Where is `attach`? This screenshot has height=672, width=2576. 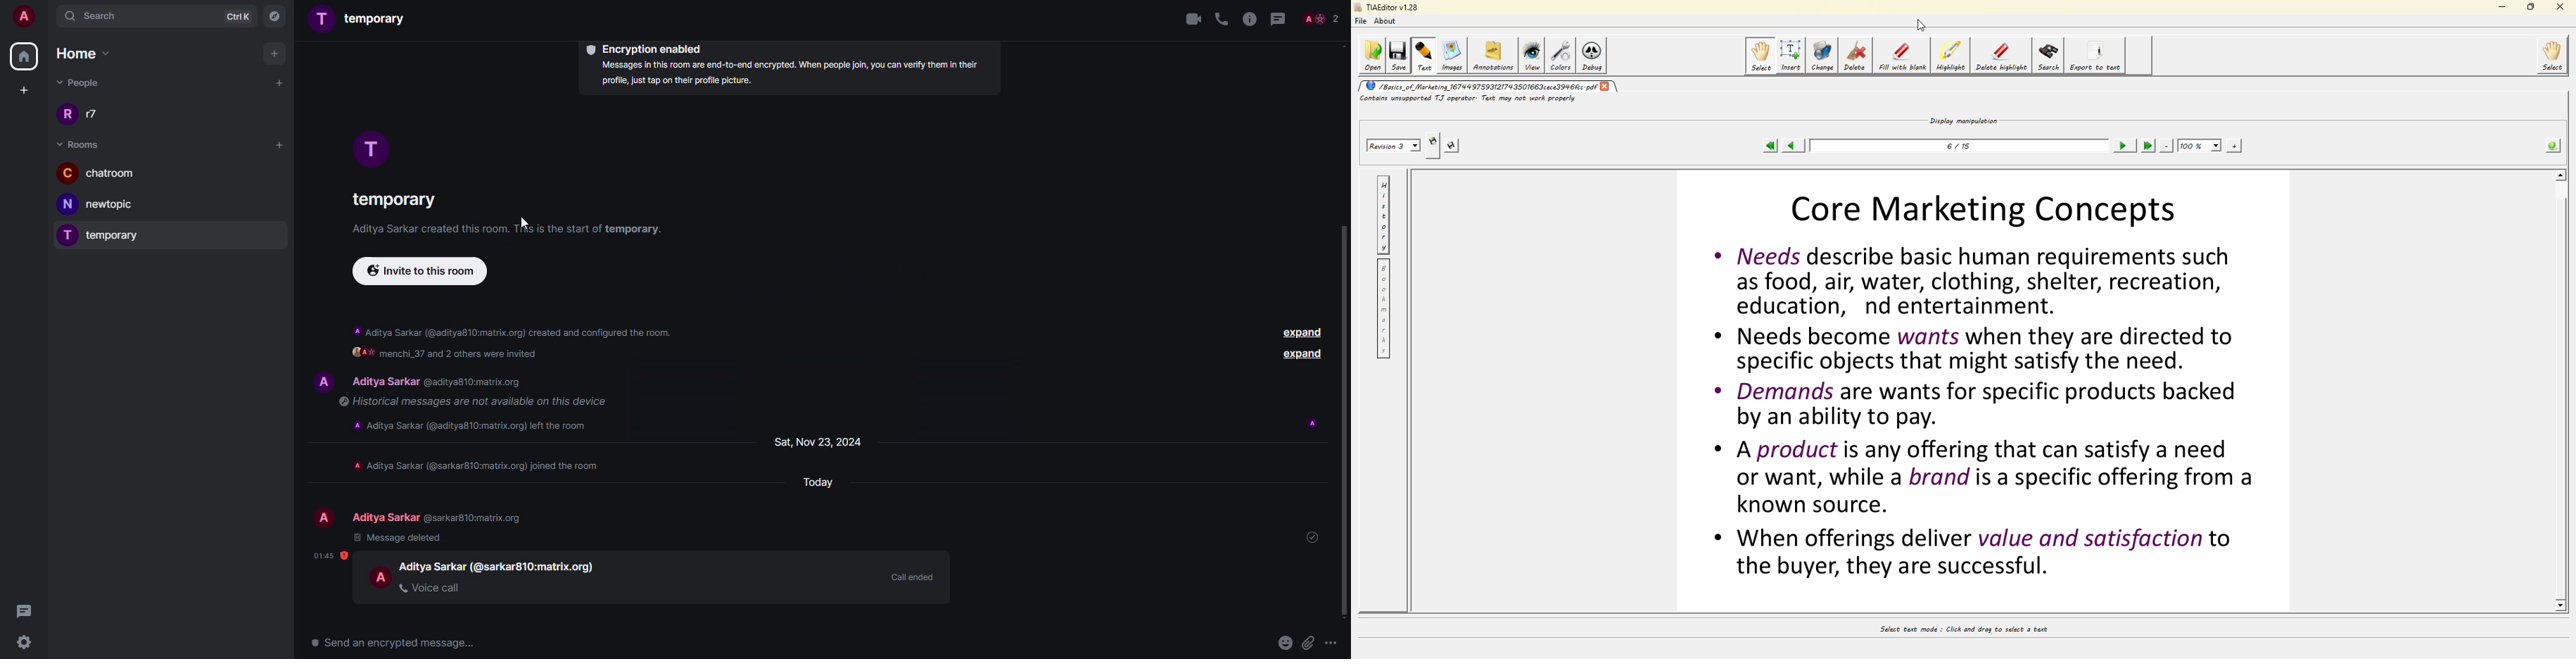 attach is located at coordinates (1309, 641).